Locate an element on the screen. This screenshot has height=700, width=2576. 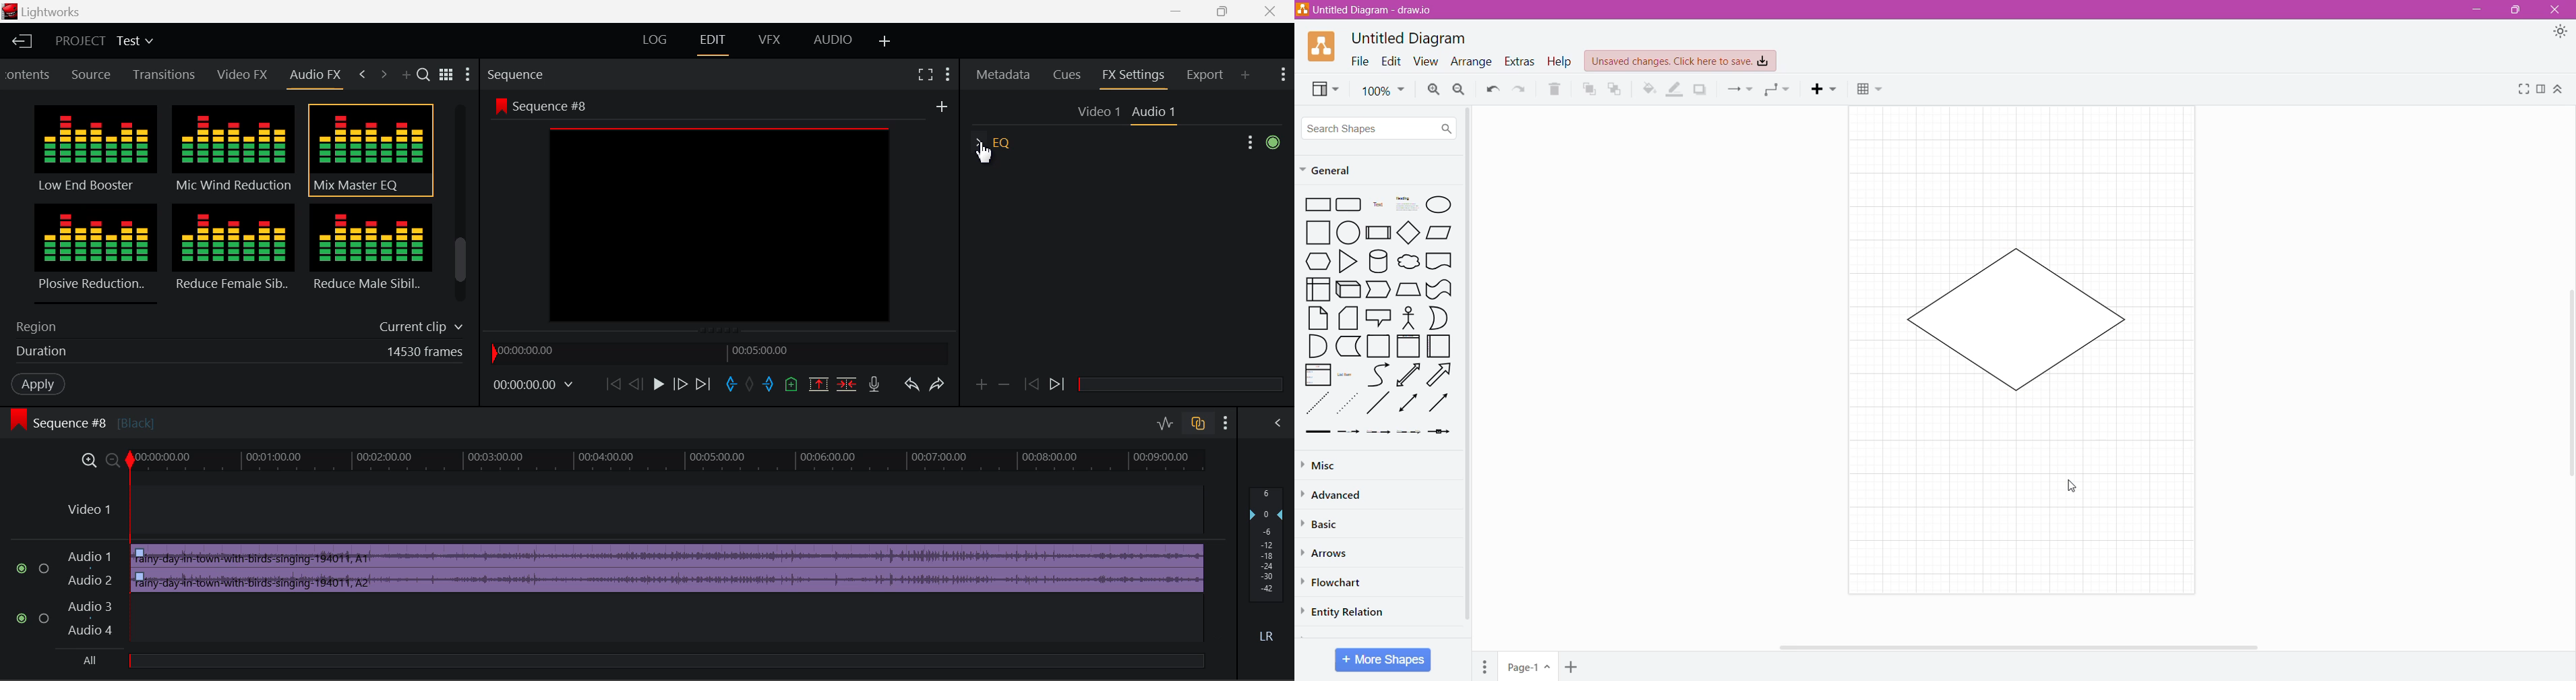
Region is located at coordinates (236, 324).